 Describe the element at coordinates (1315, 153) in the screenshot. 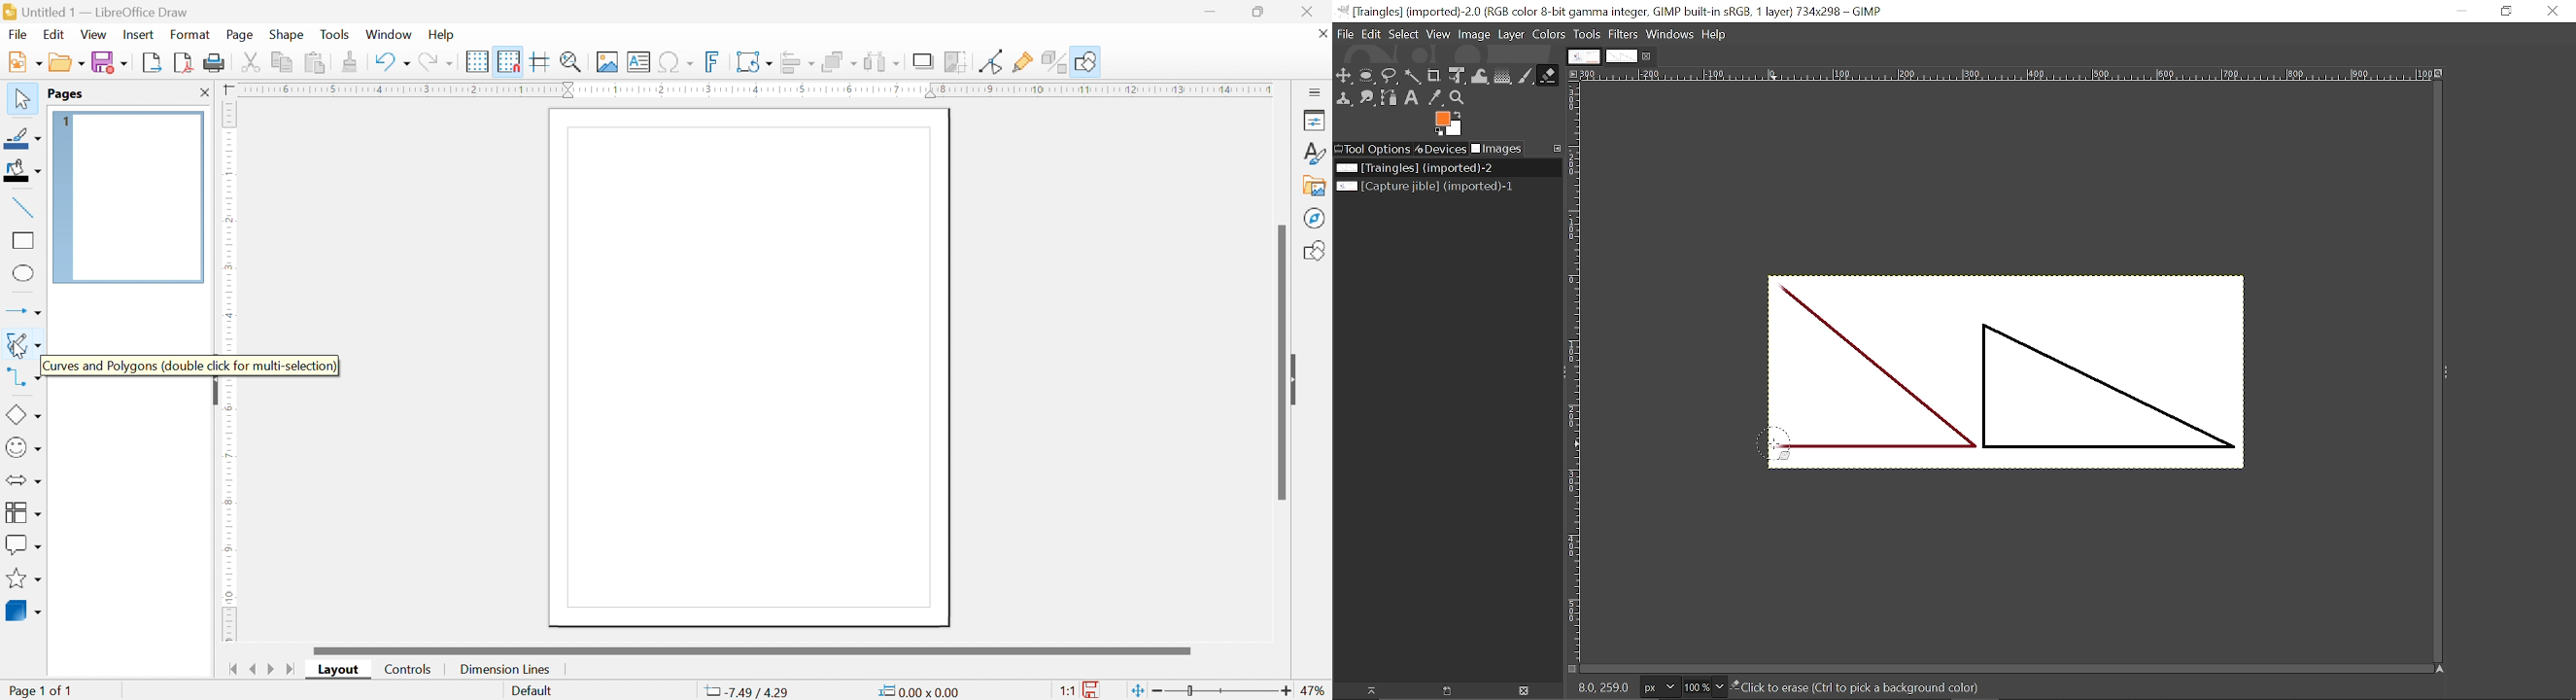

I see `styles` at that location.